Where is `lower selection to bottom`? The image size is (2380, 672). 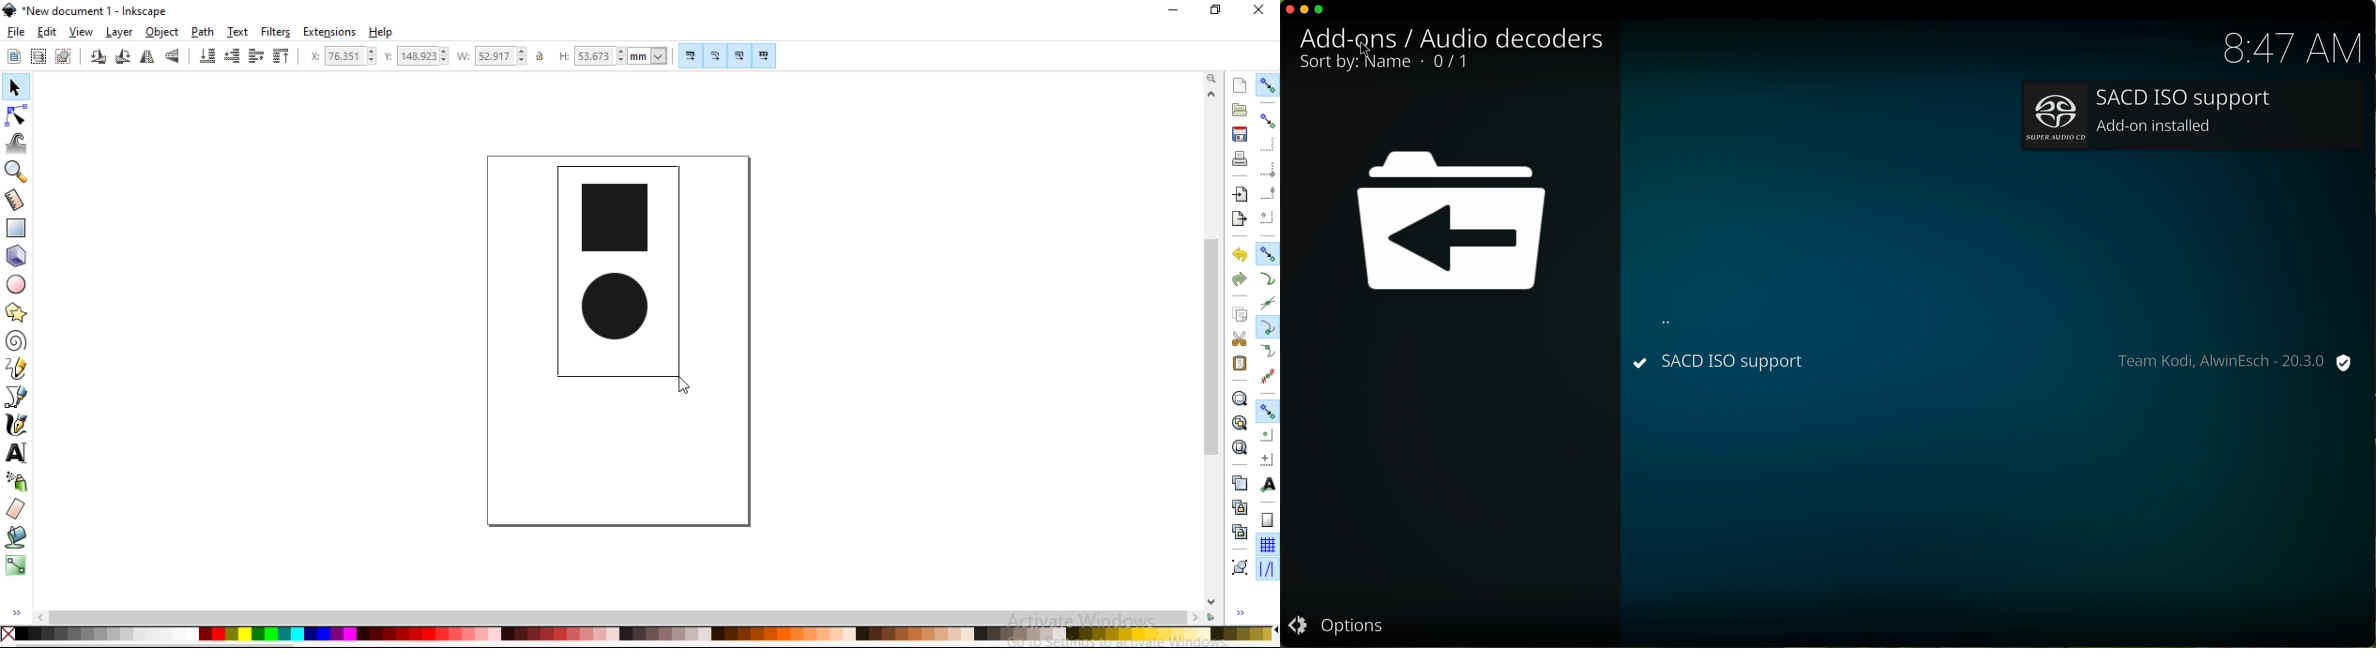
lower selection to bottom is located at coordinates (207, 57).